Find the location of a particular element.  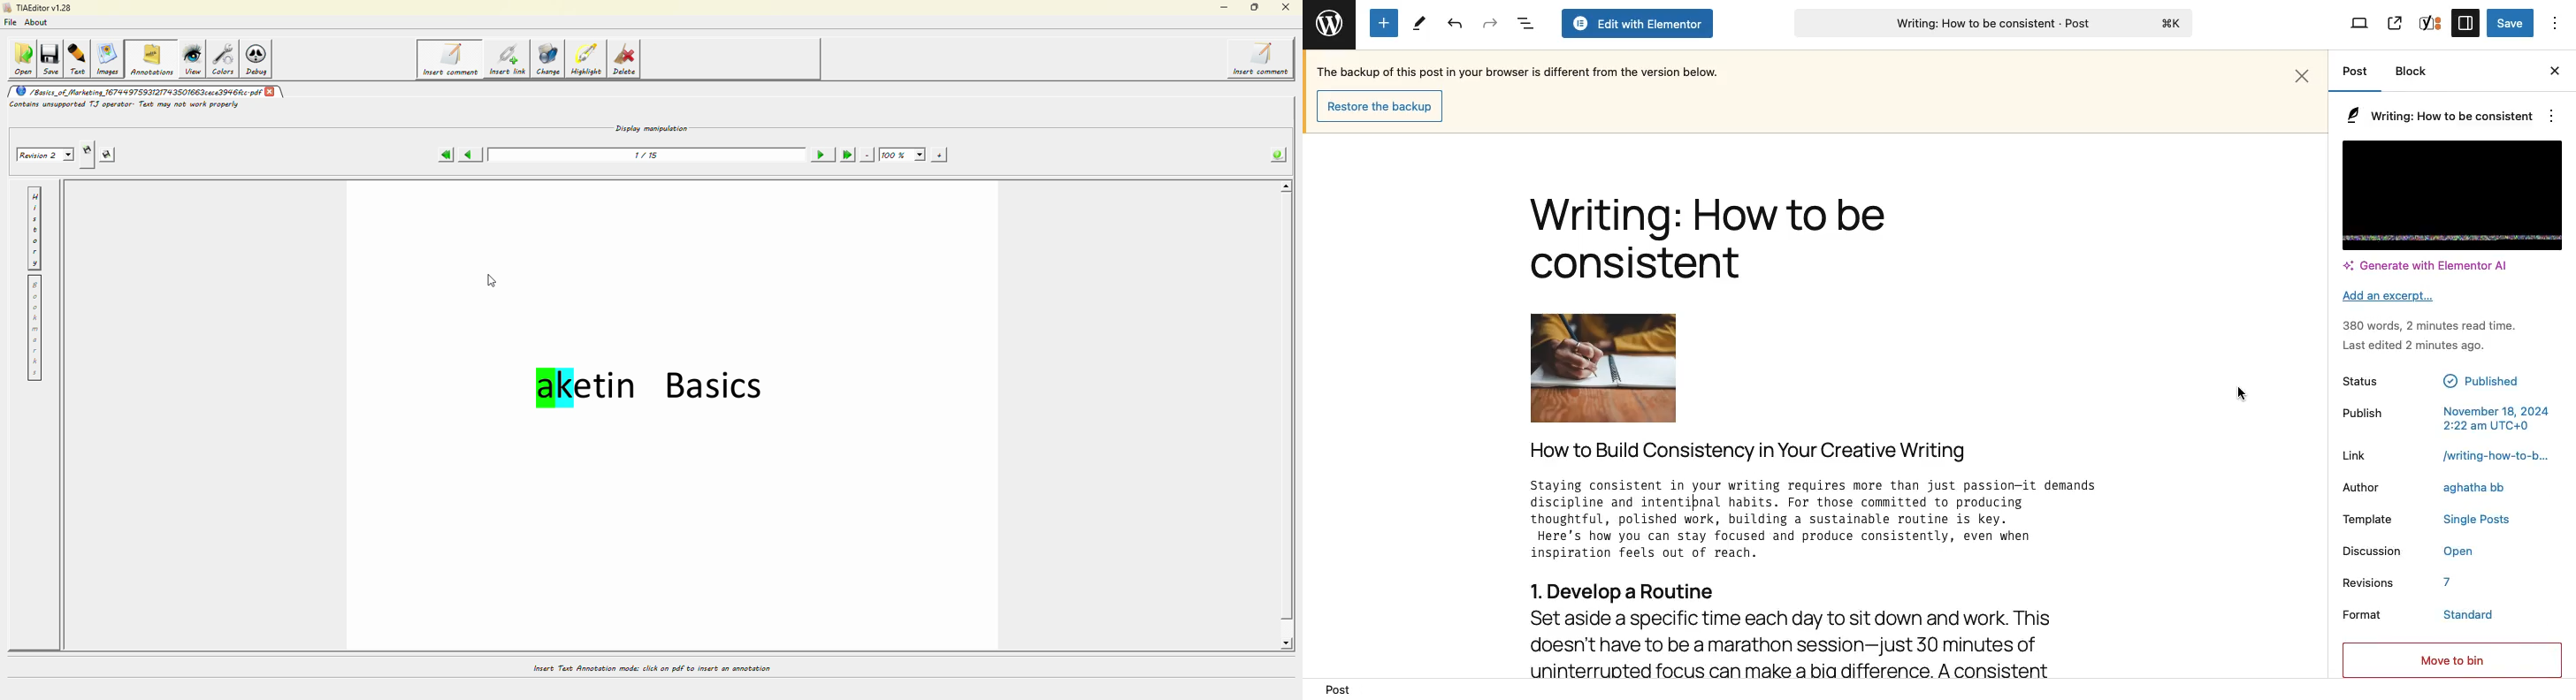

Block is located at coordinates (2418, 72).